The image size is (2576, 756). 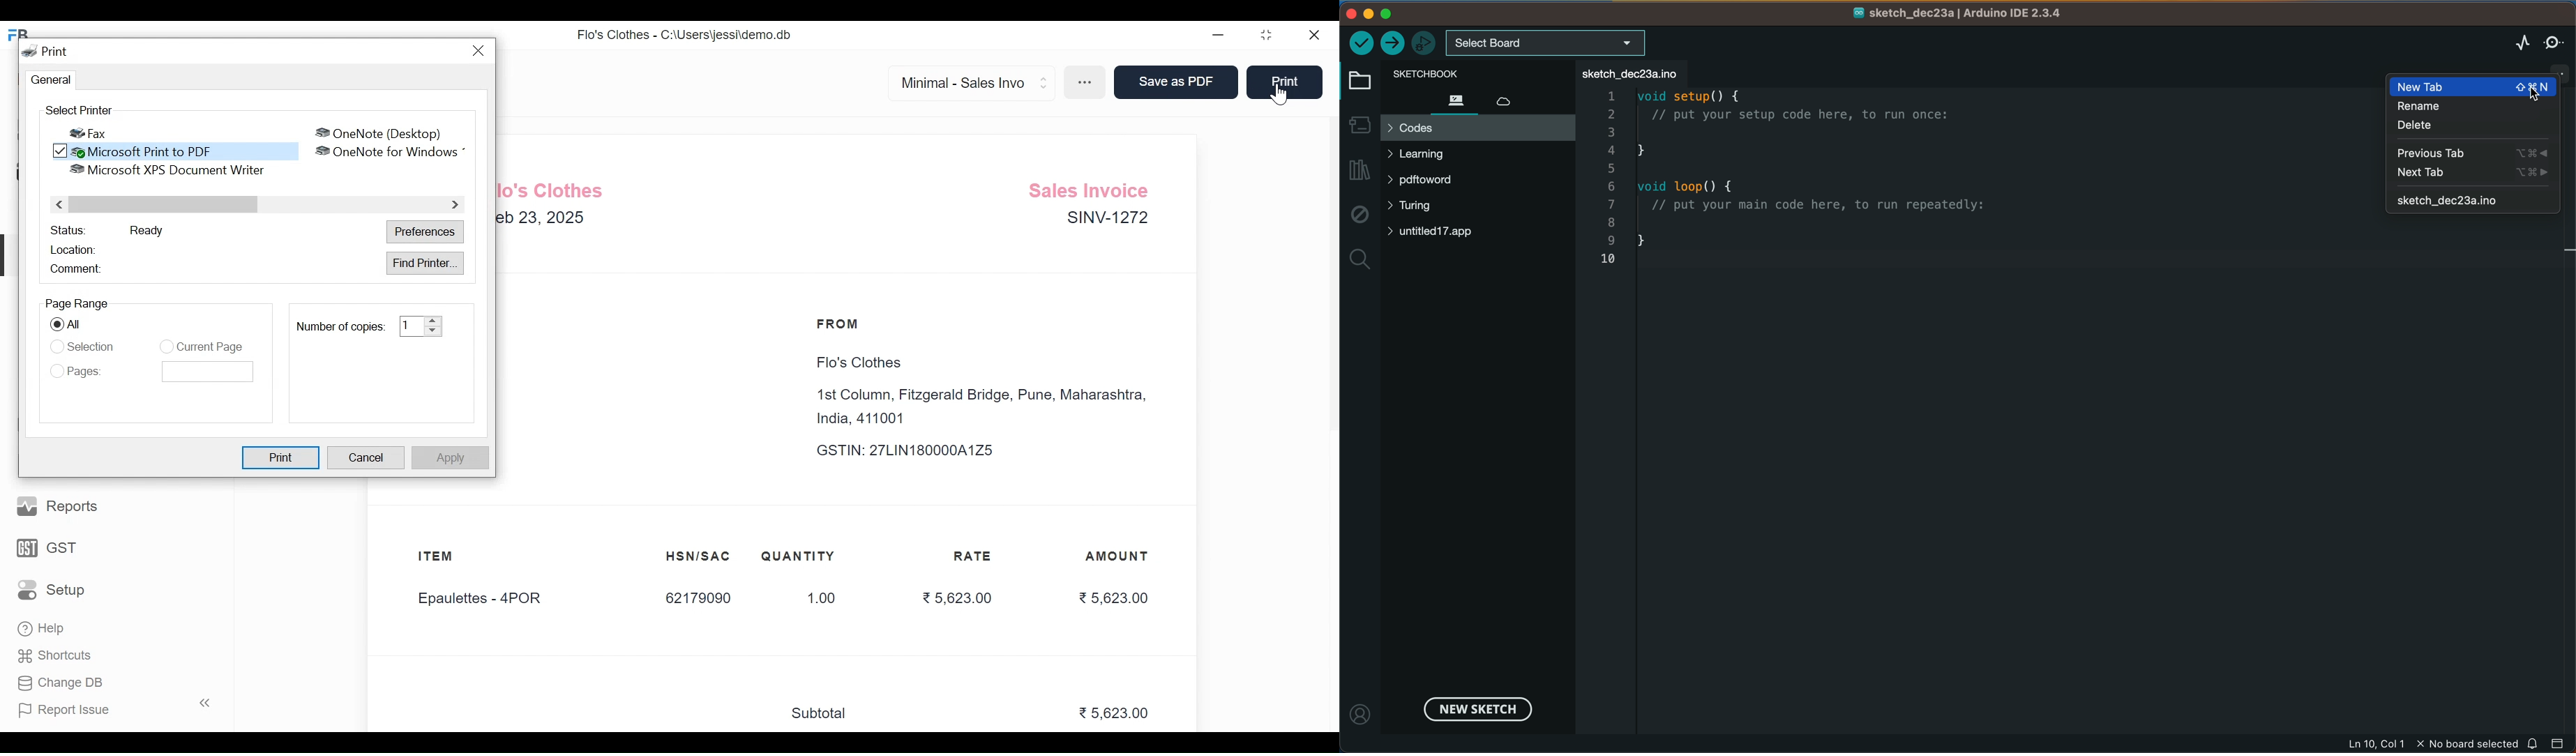 I want to click on Cancel, so click(x=367, y=459).